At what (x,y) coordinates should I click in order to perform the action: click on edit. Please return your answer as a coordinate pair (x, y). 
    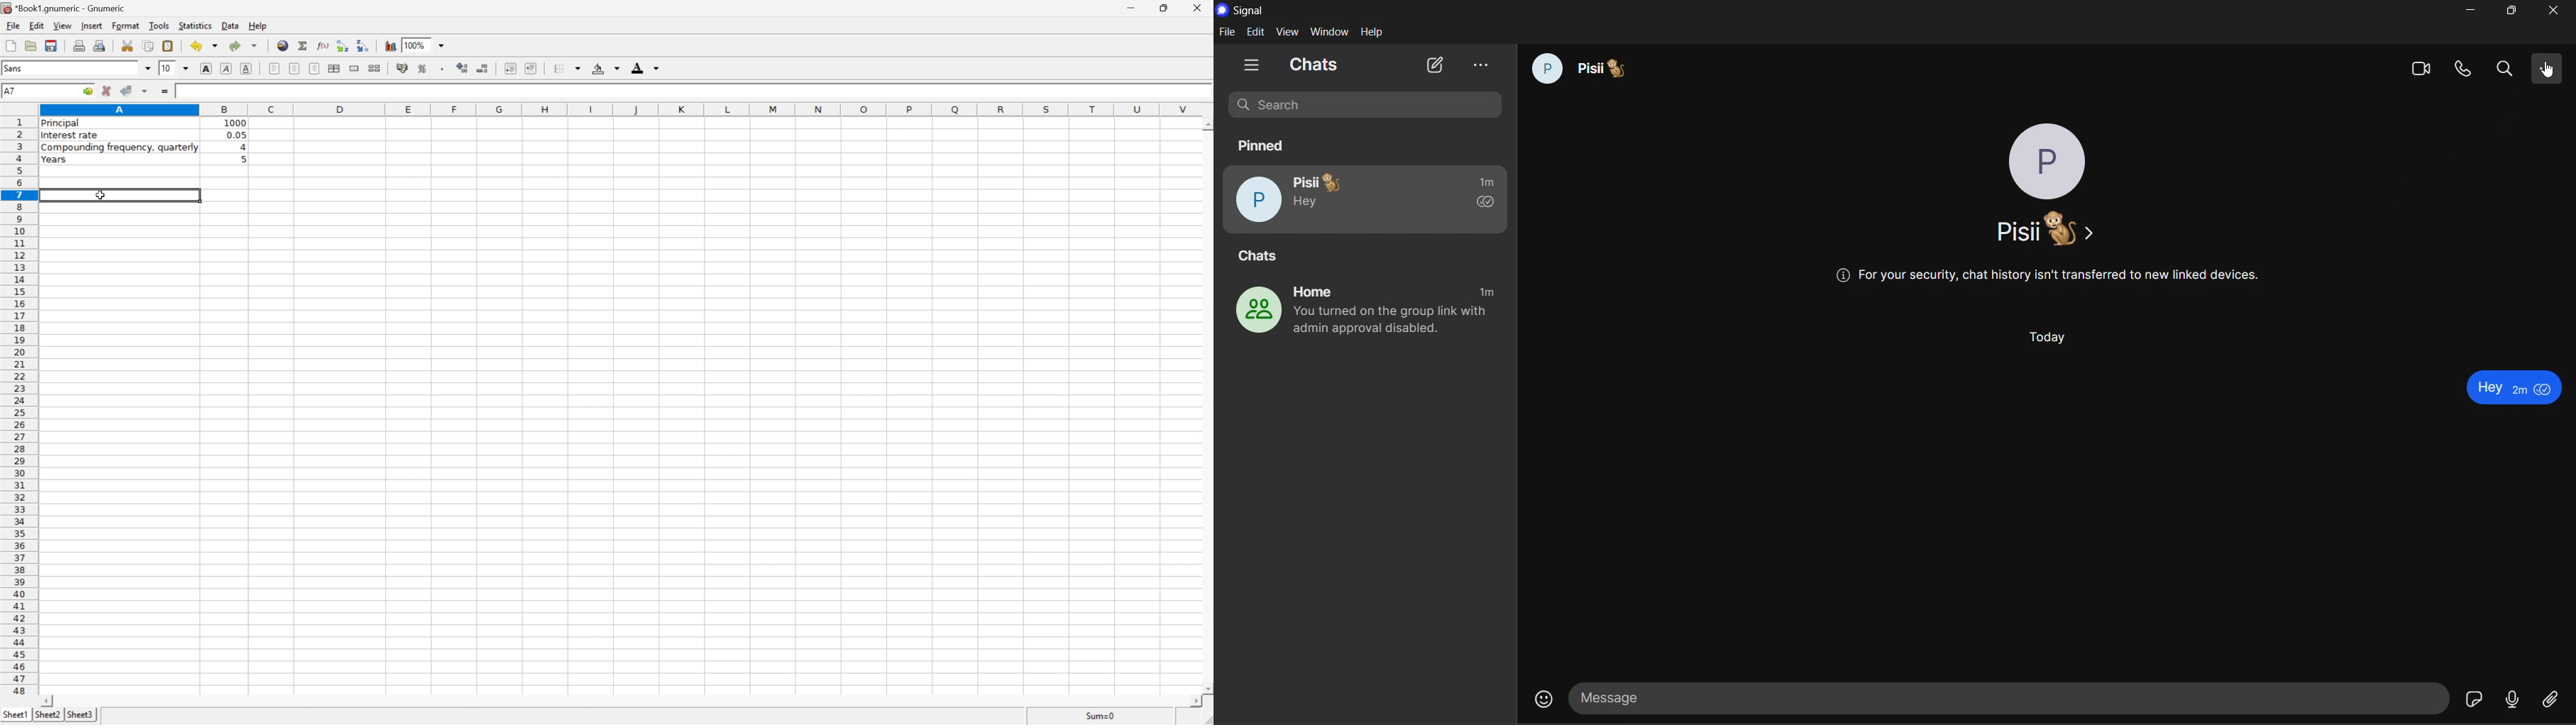
    Looking at the image, I should click on (1257, 31).